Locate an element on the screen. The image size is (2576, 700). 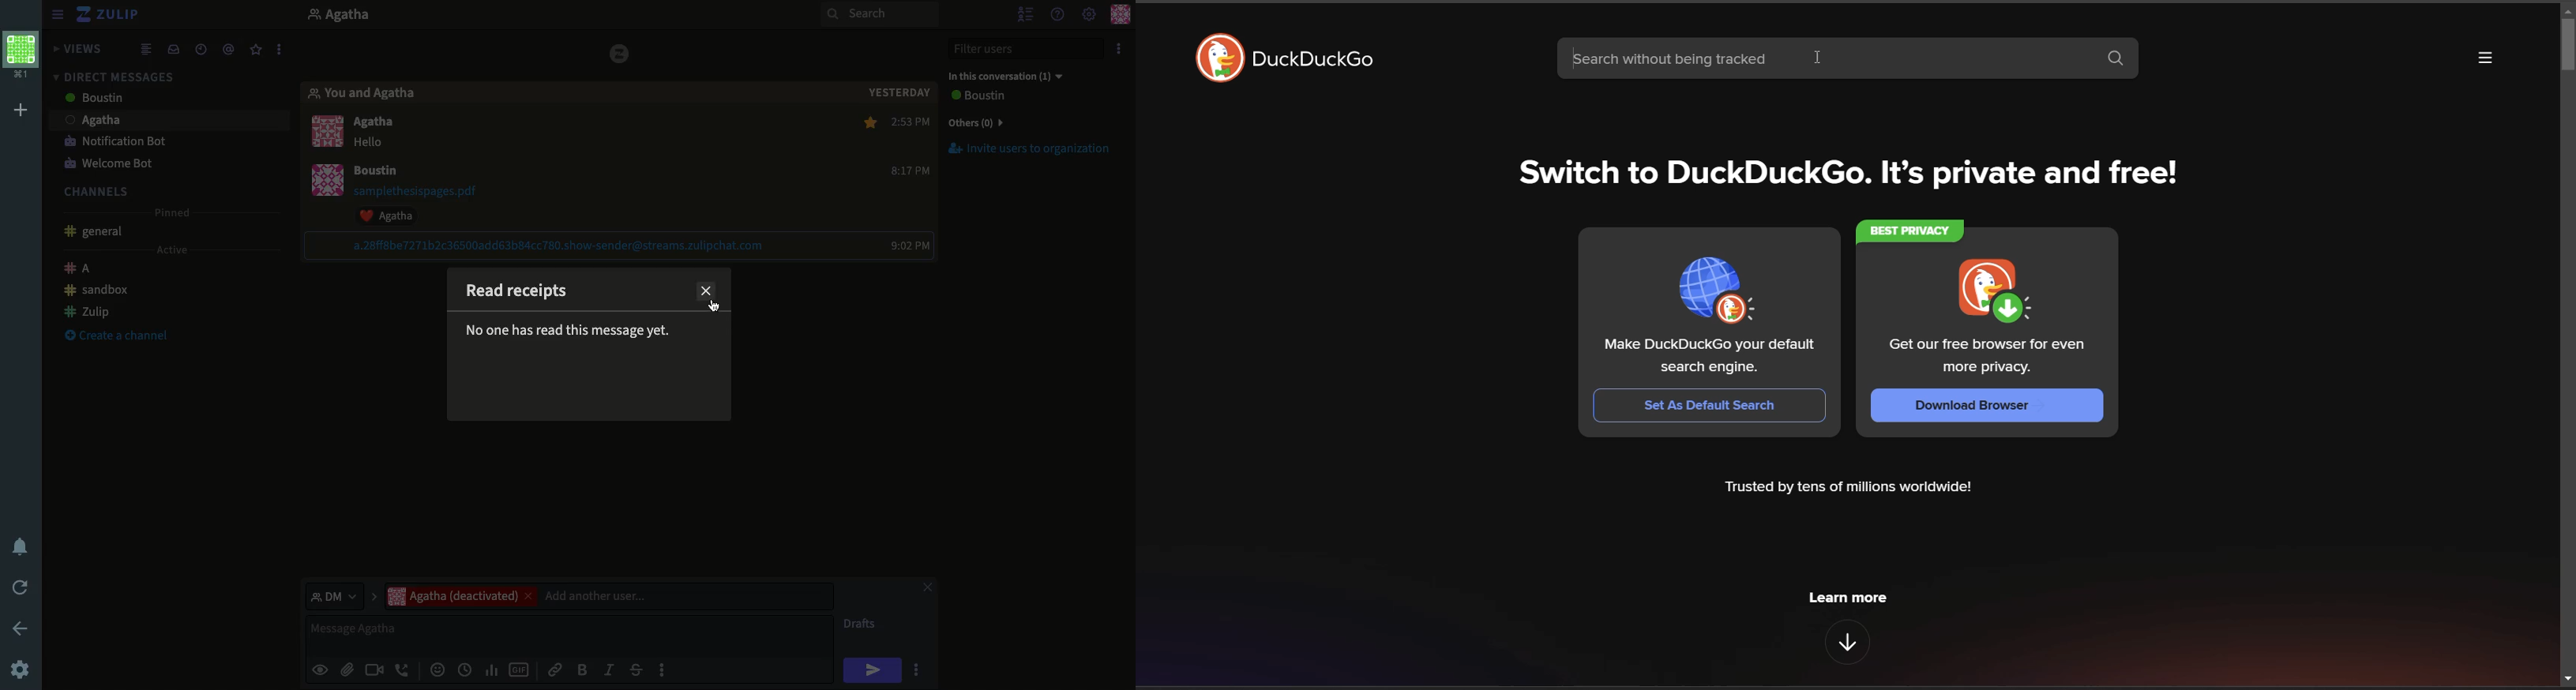
user is located at coordinates (377, 172).